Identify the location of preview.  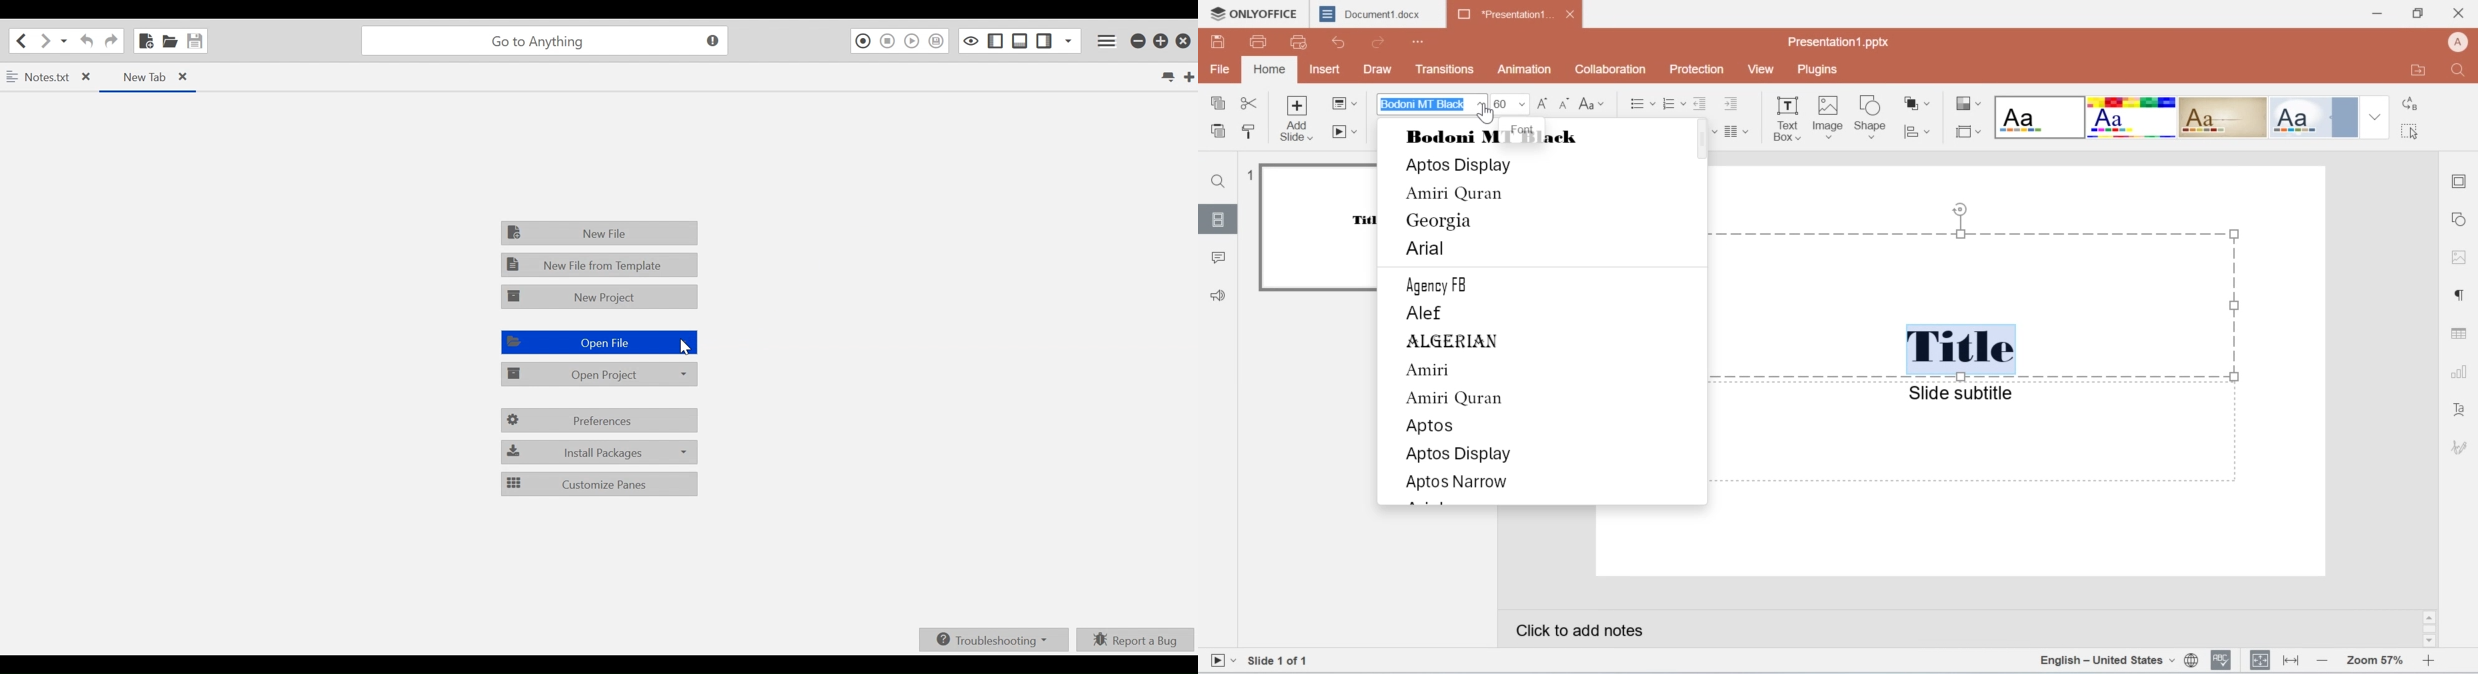
(1318, 228).